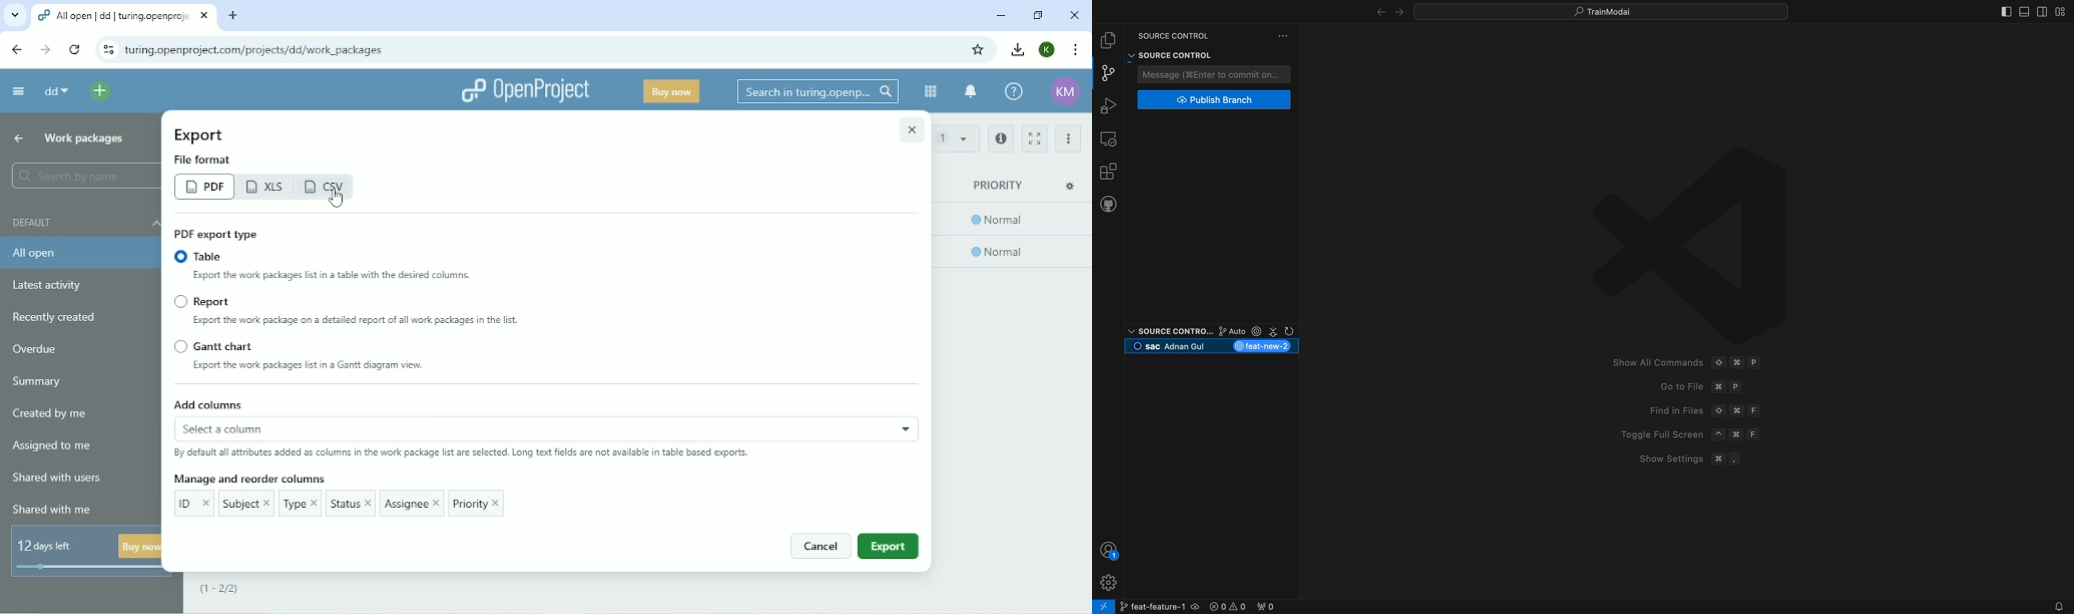 The width and height of the screenshot is (2100, 616). I want to click on Customize and control google hrome, so click(1074, 50).